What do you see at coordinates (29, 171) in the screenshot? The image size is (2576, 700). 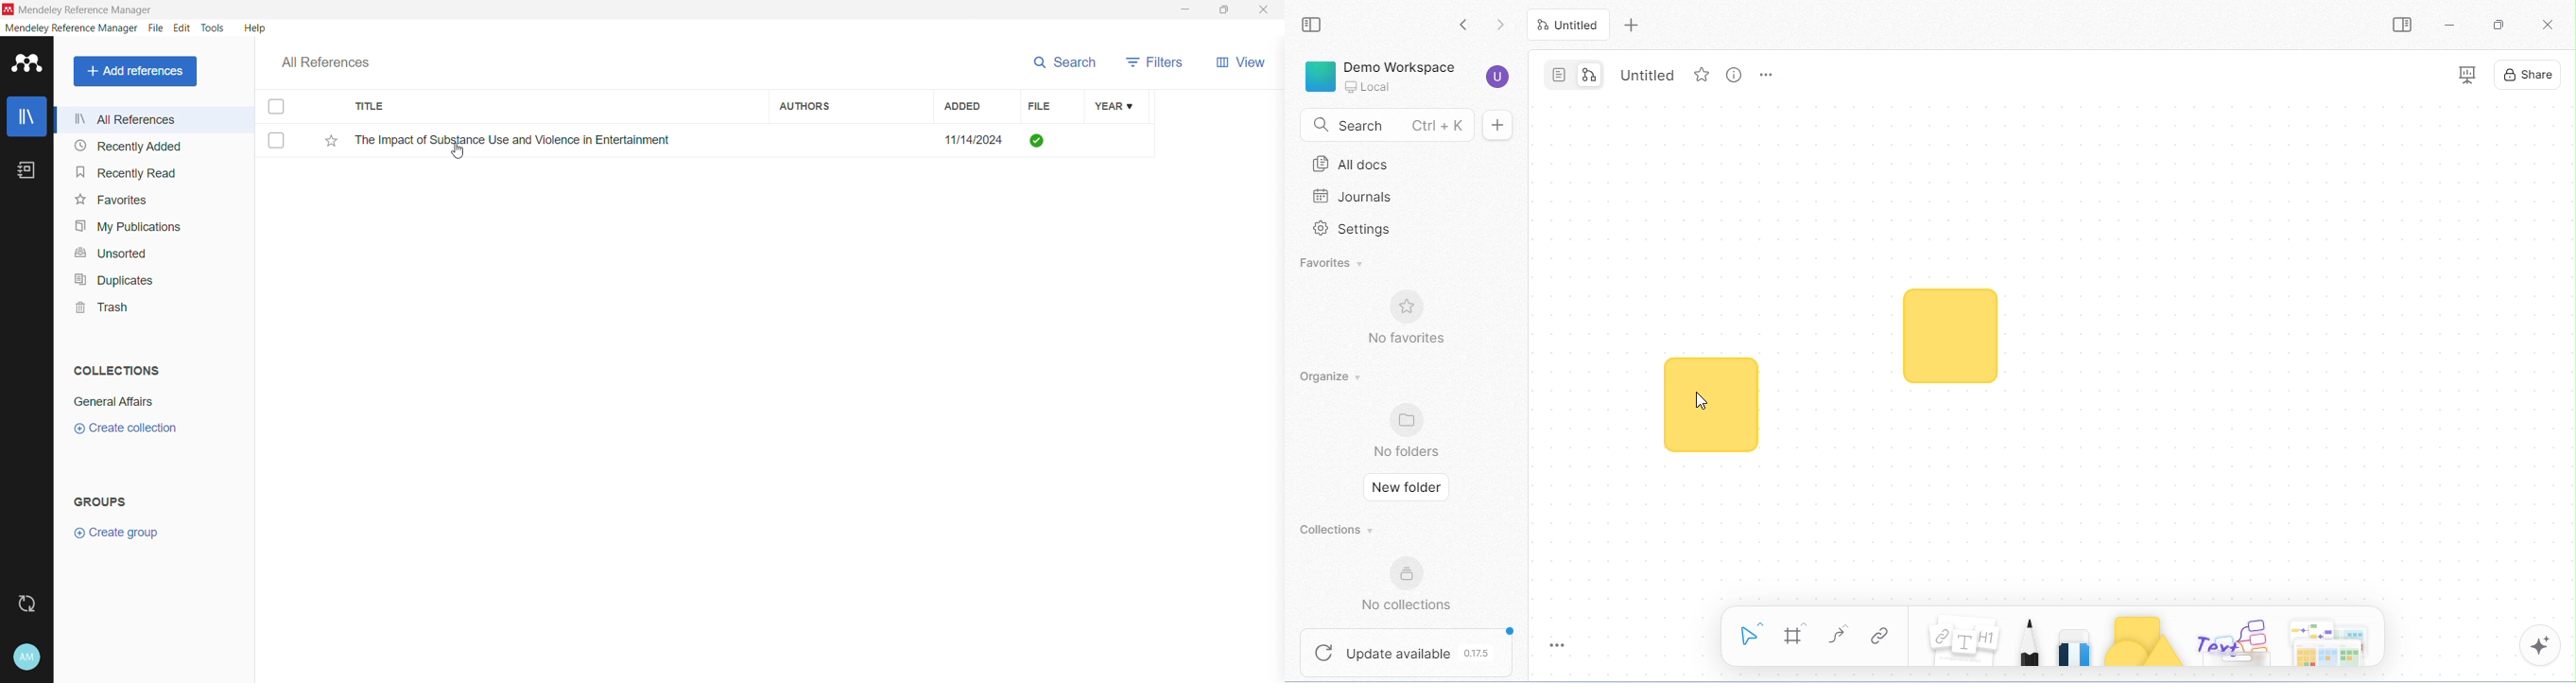 I see `Notes` at bounding box center [29, 171].